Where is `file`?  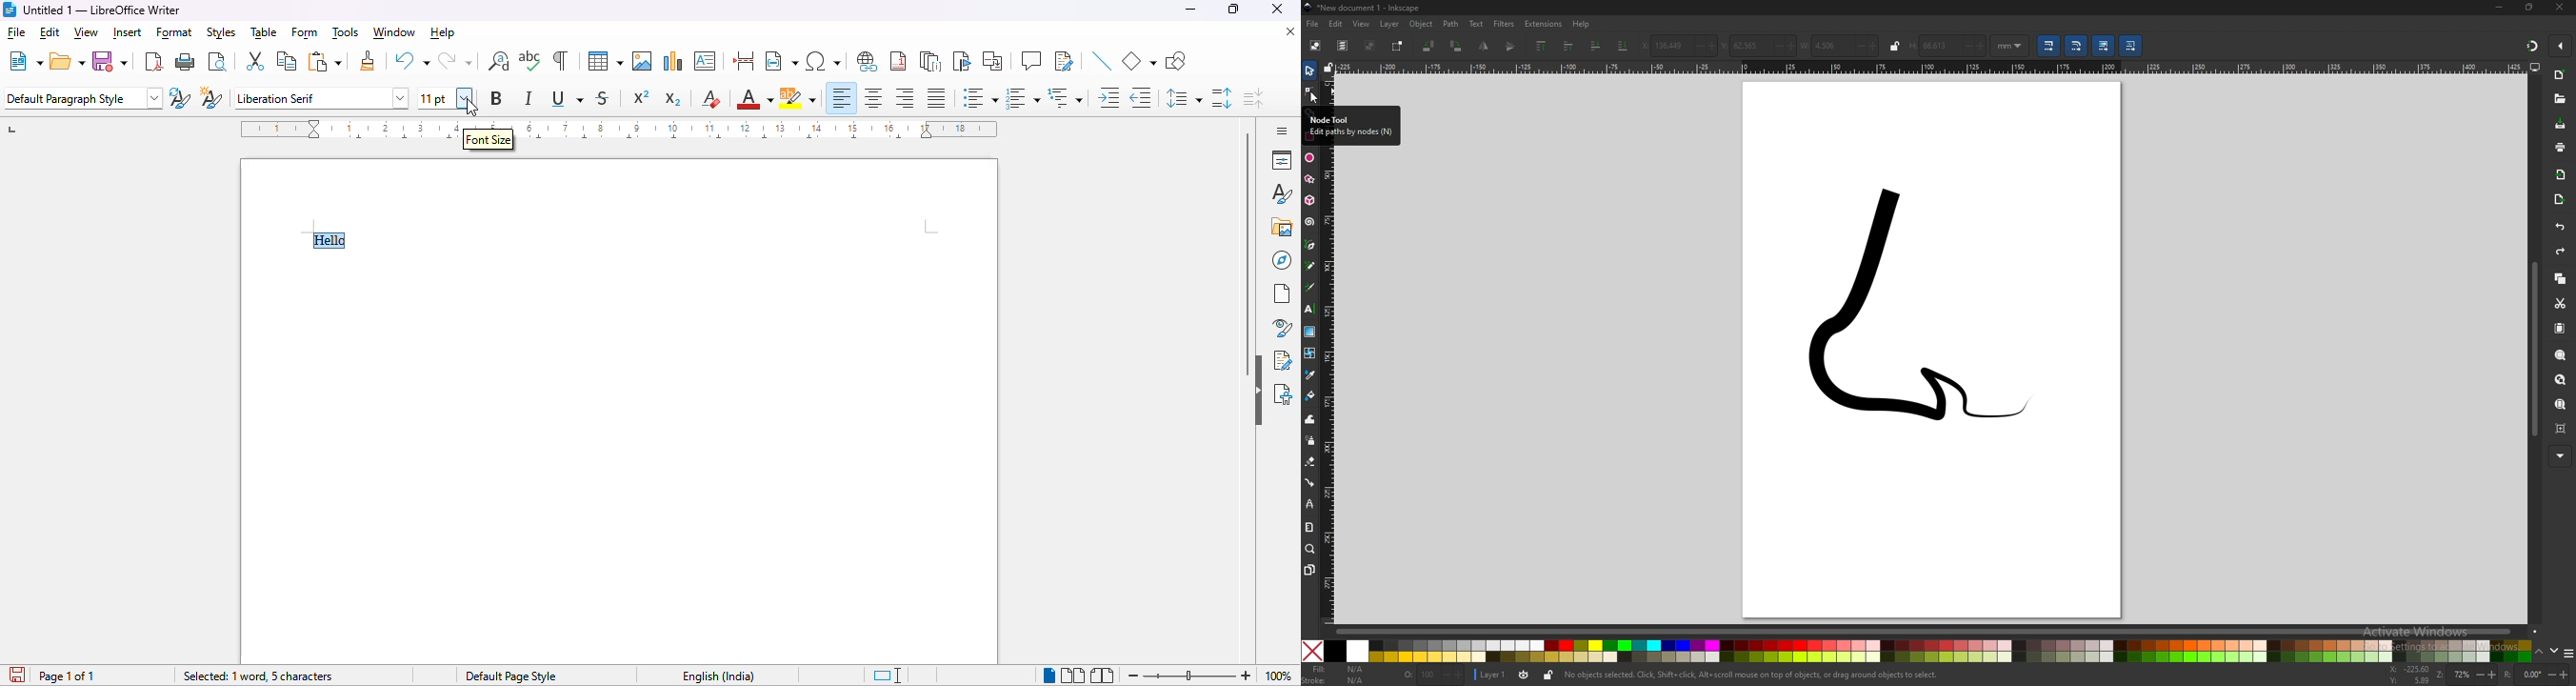 file is located at coordinates (1313, 23).